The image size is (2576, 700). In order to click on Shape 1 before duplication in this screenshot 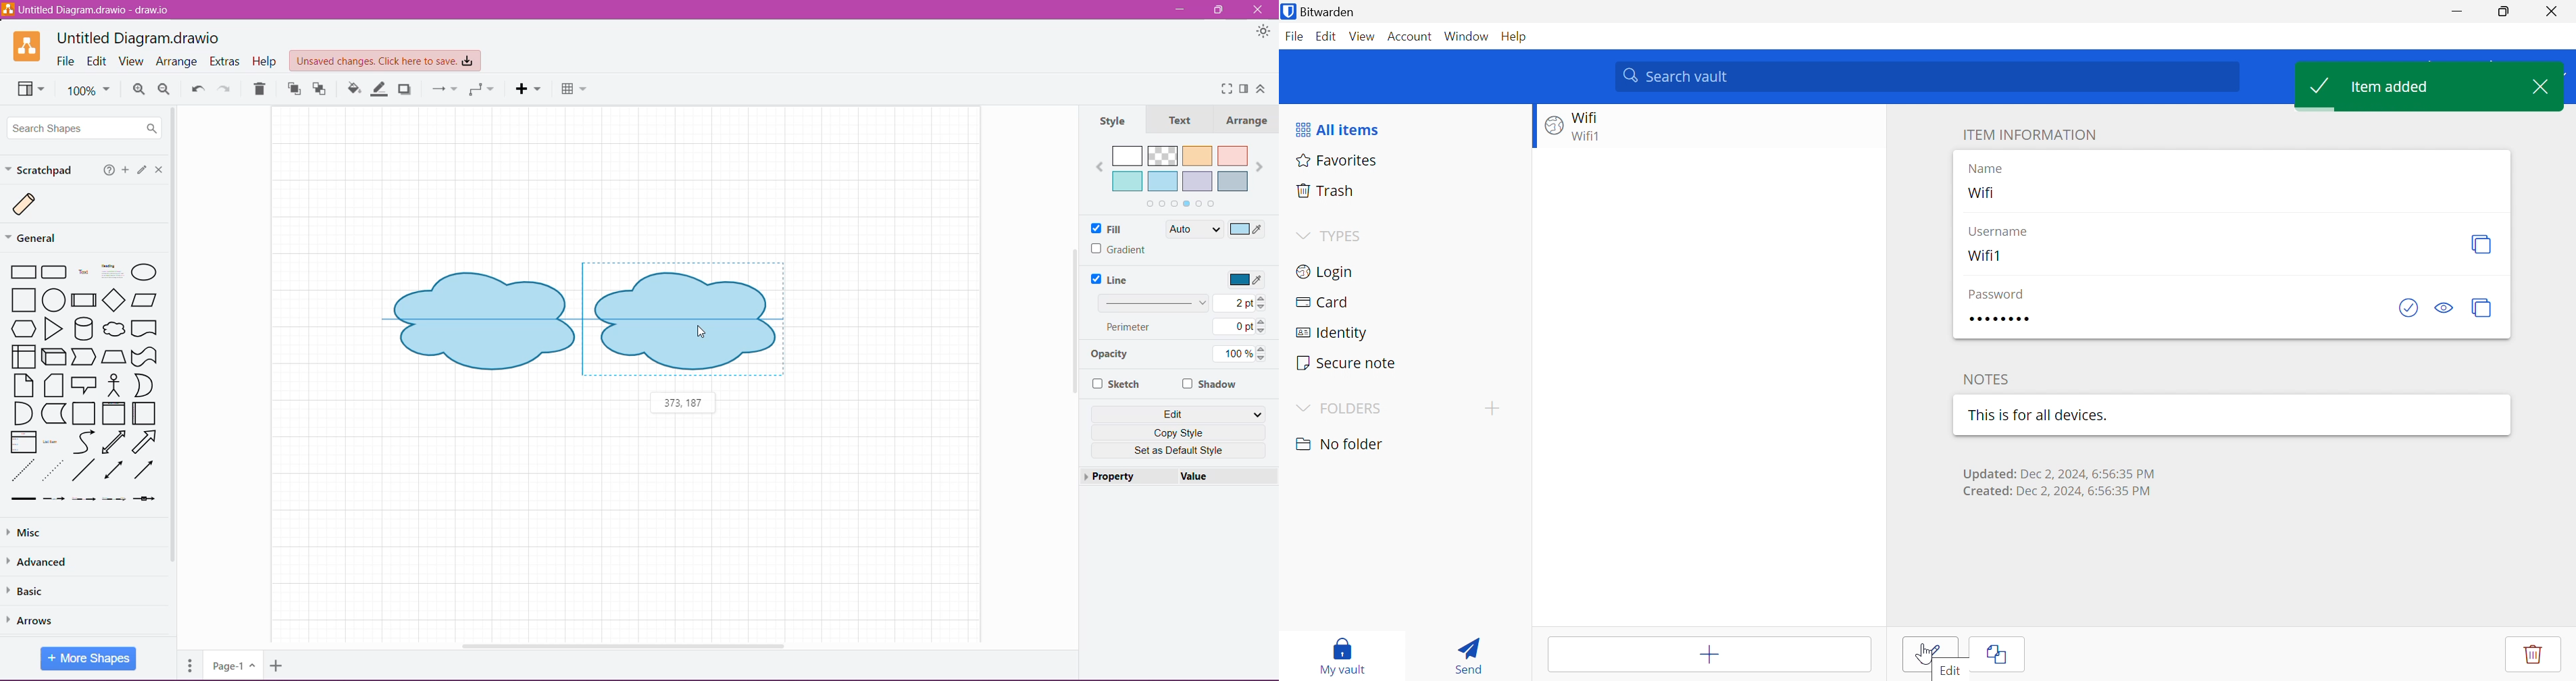, I will do `click(484, 318)`.